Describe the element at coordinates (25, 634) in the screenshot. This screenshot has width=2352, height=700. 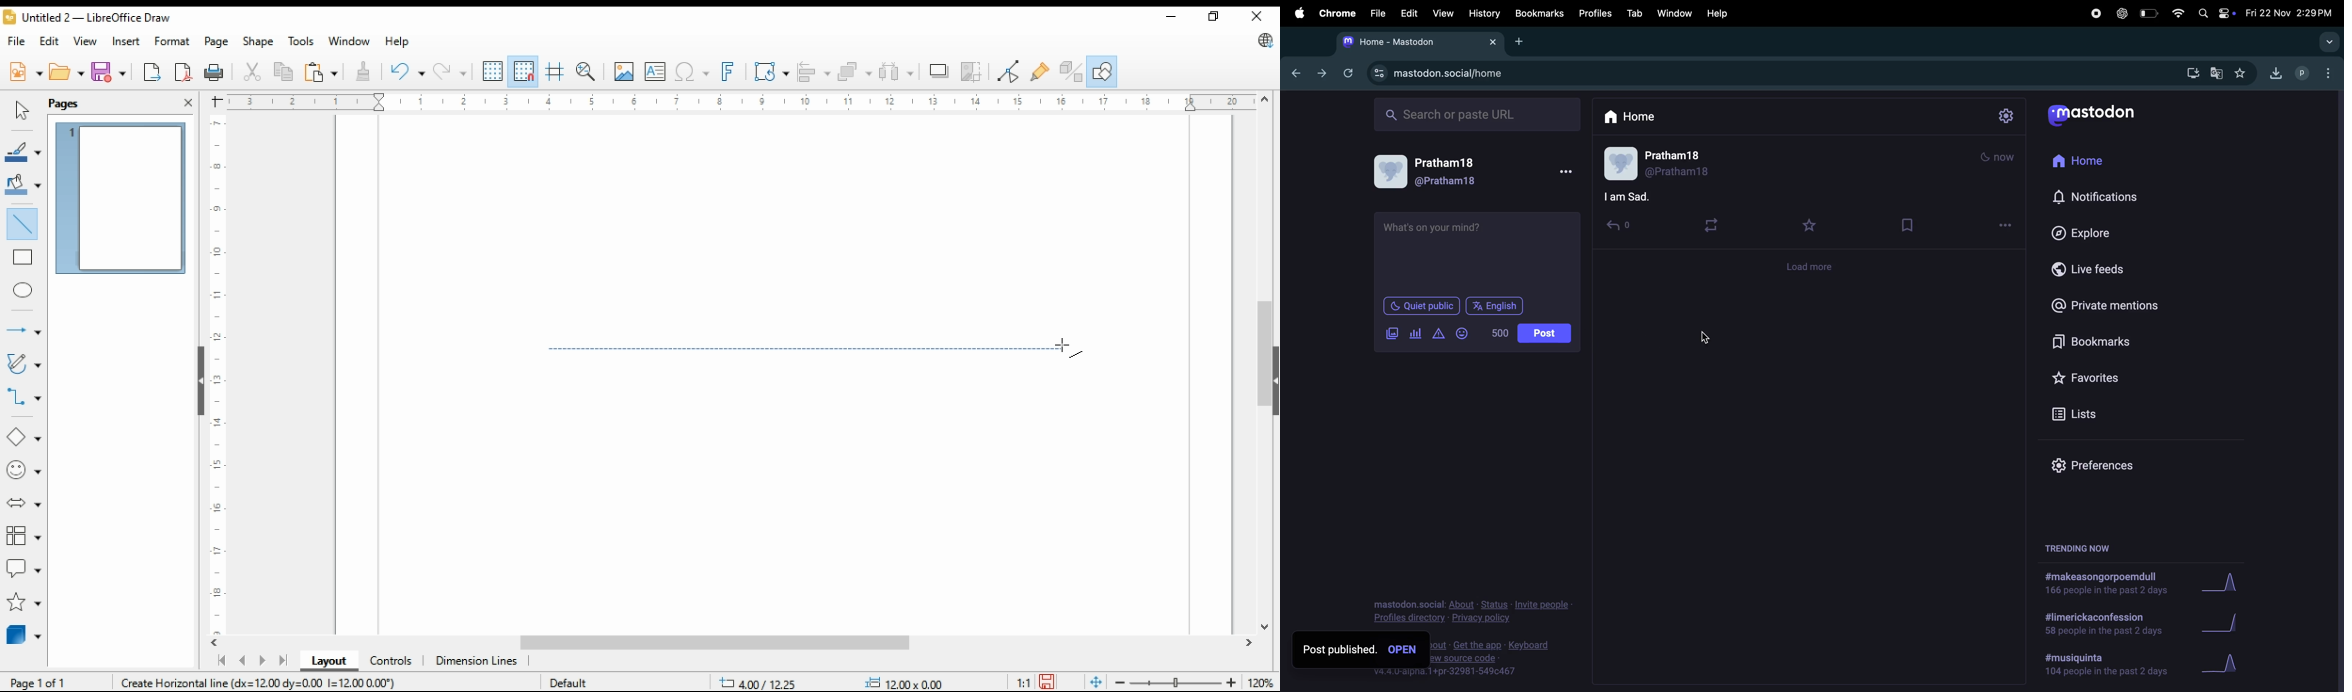
I see `3D objects` at that location.